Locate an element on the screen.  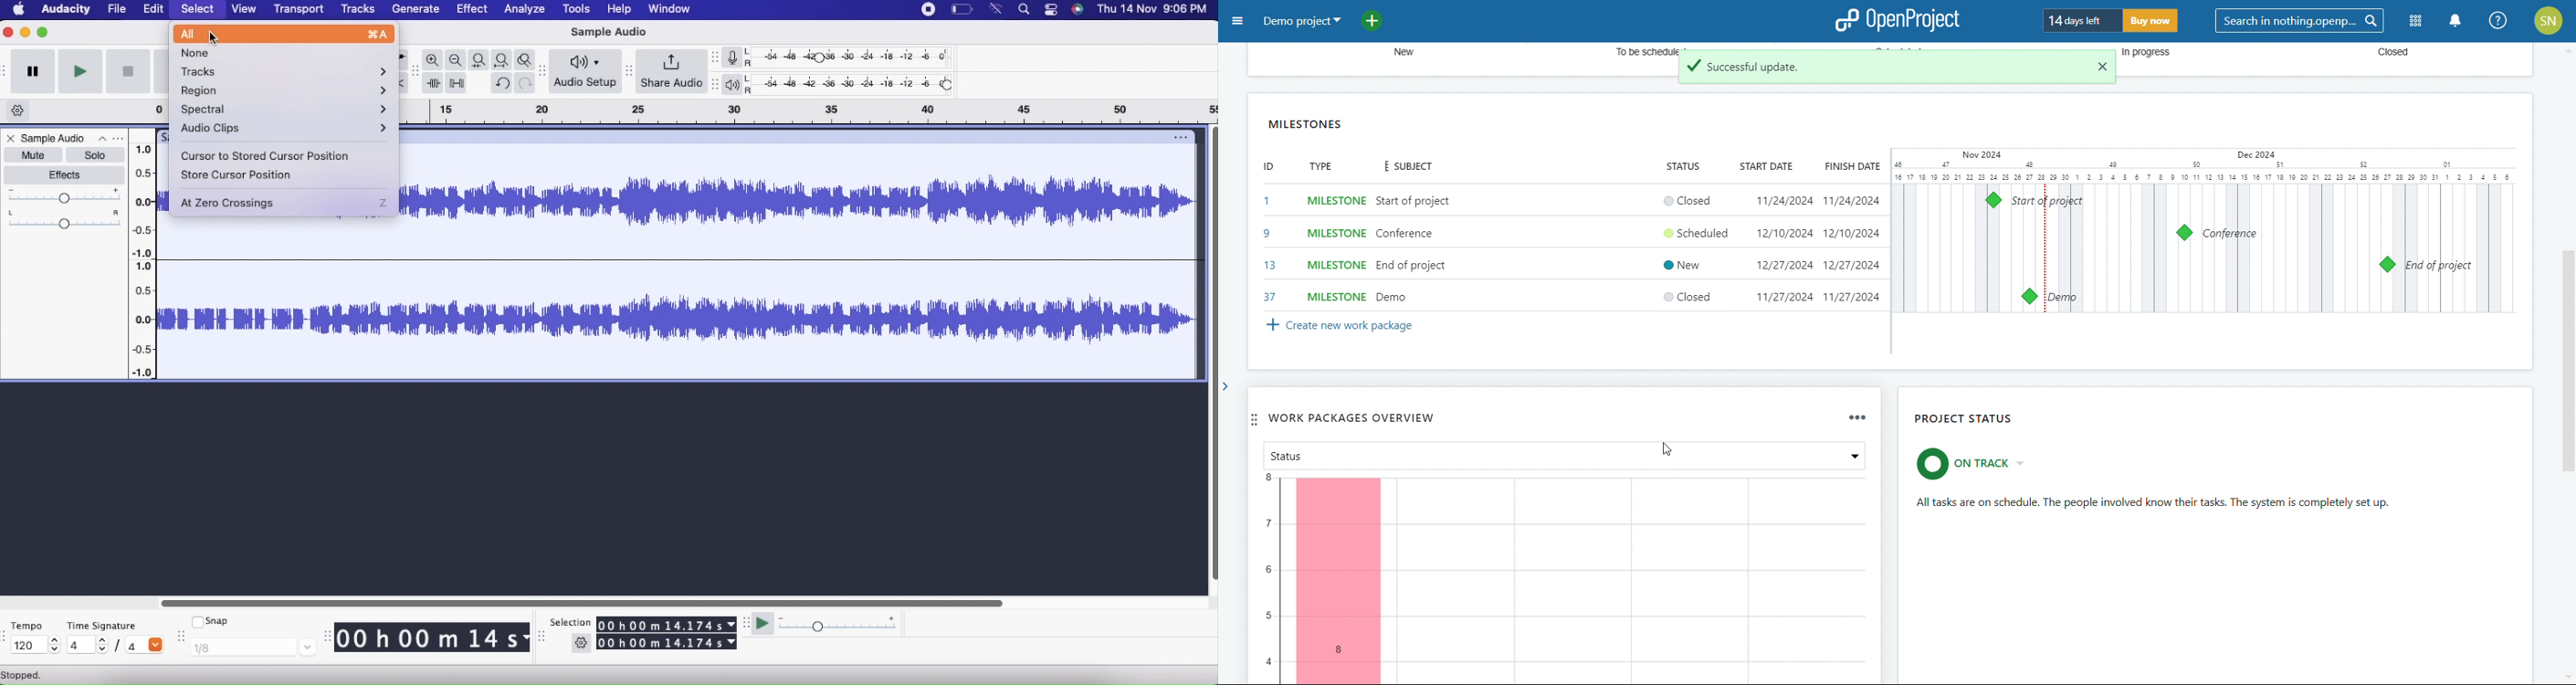
type is located at coordinates (1321, 167).